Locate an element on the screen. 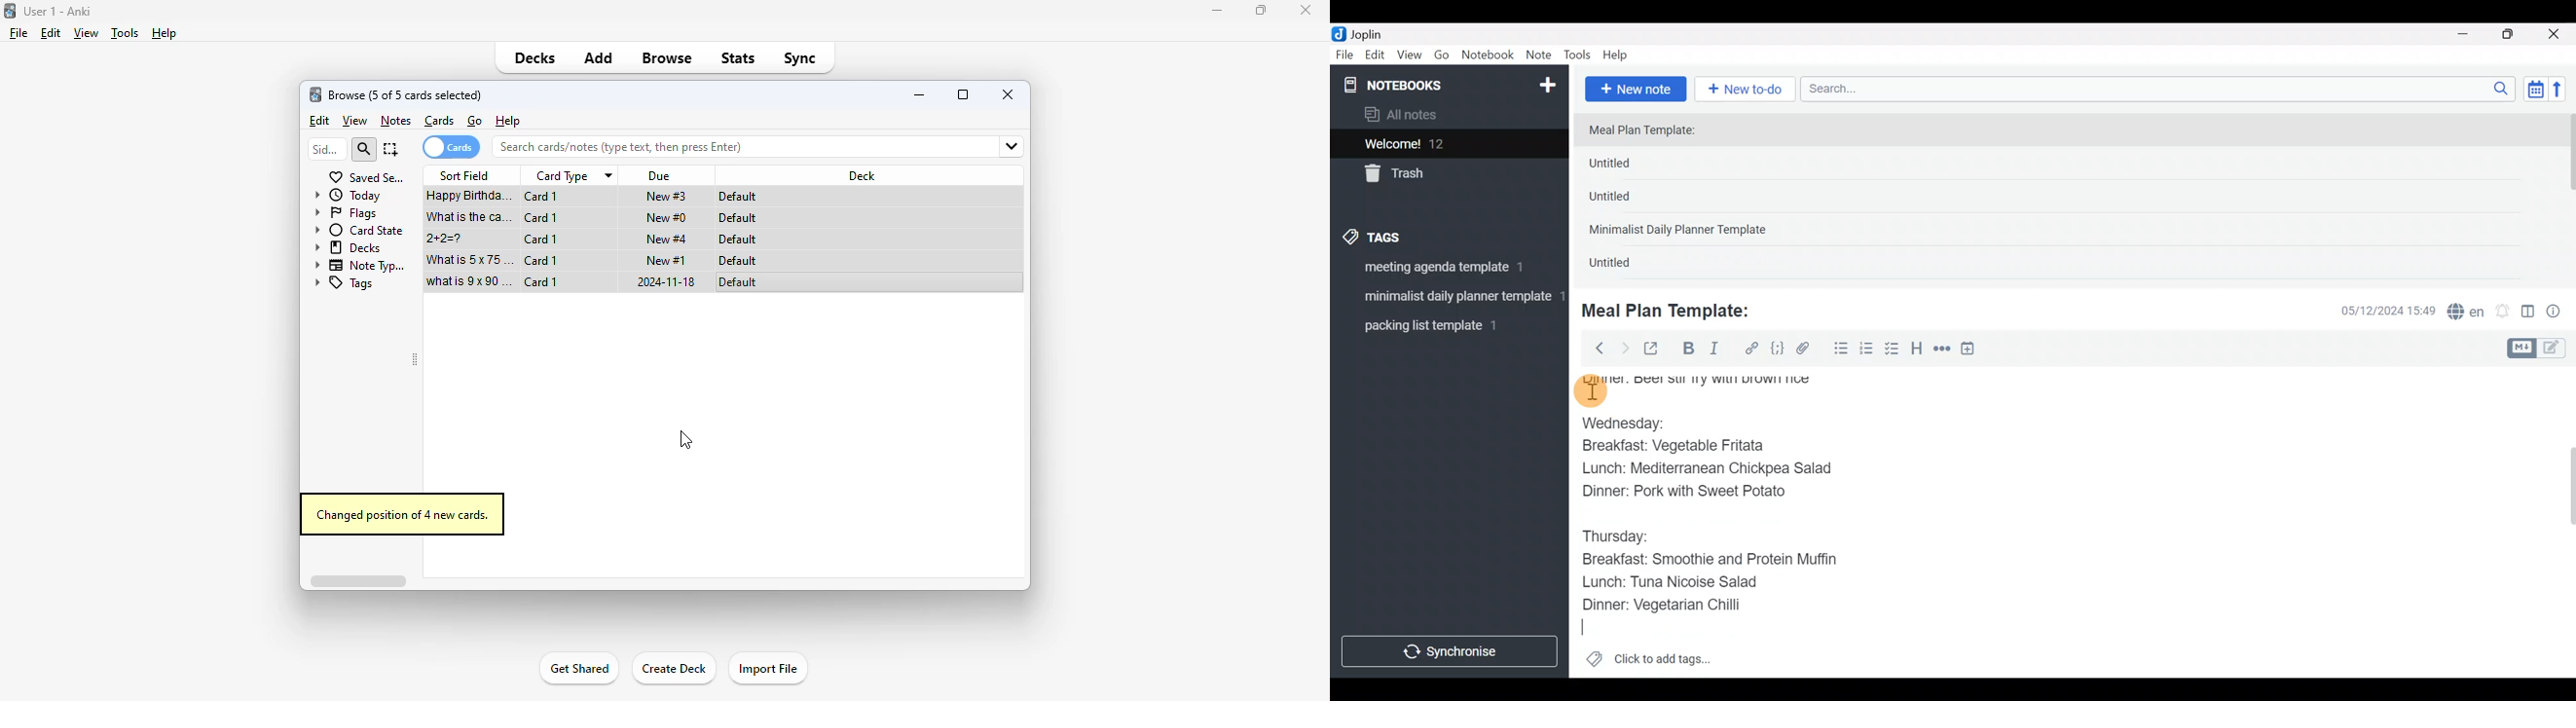  View is located at coordinates (1409, 57).